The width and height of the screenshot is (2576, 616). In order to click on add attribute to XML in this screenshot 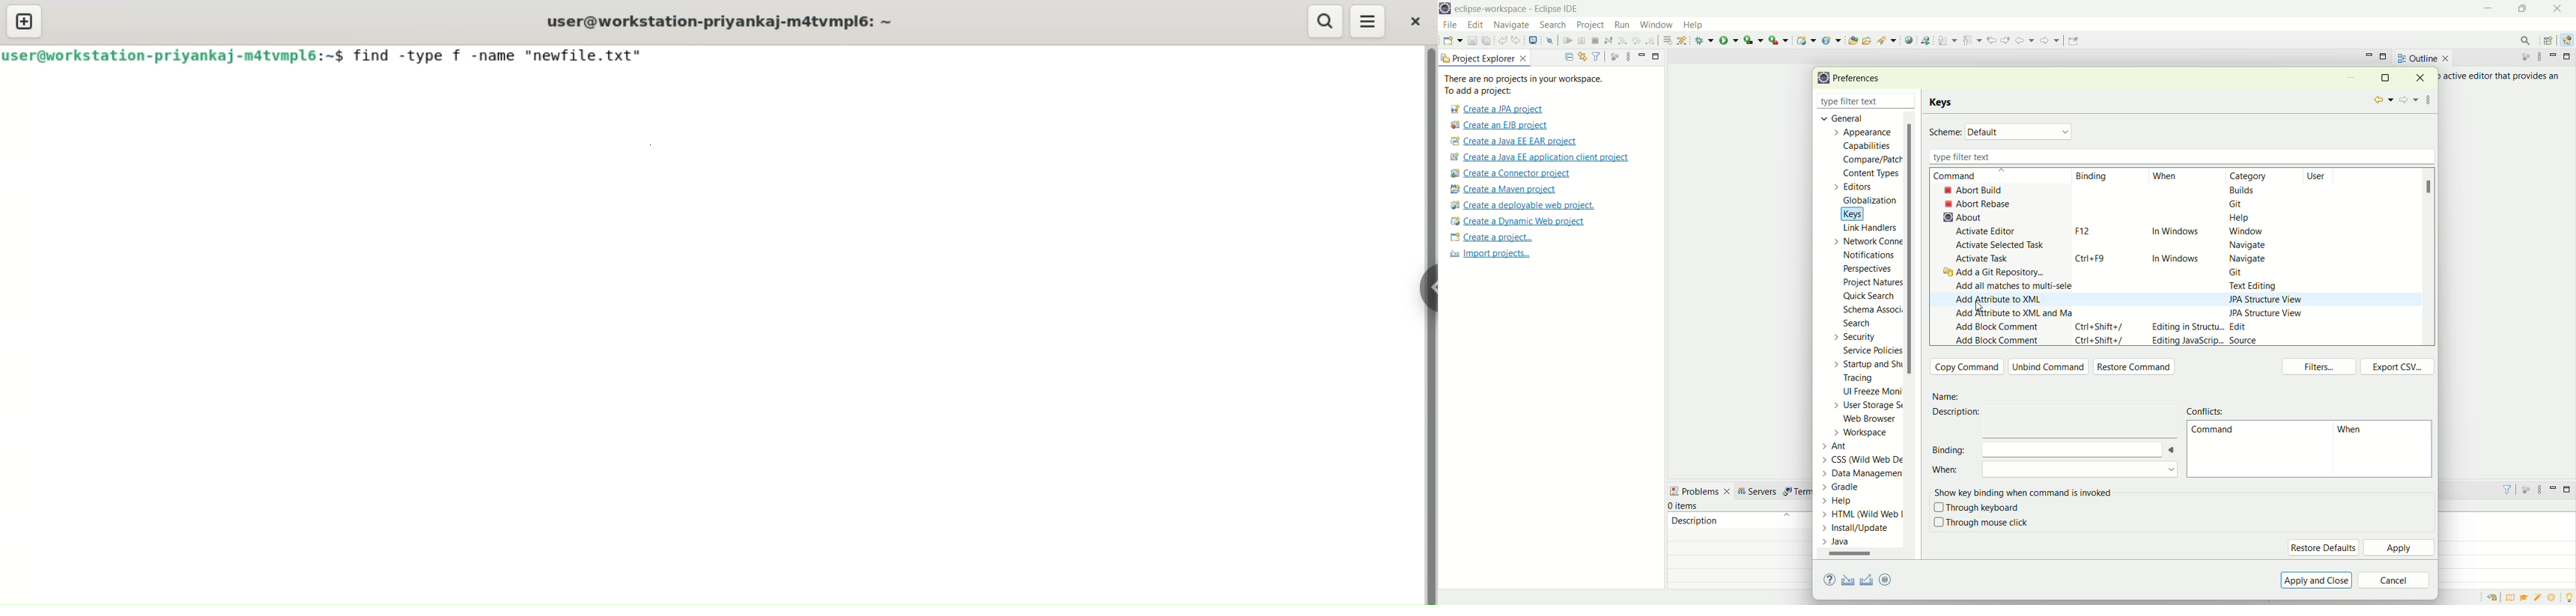, I will do `click(1999, 300)`.